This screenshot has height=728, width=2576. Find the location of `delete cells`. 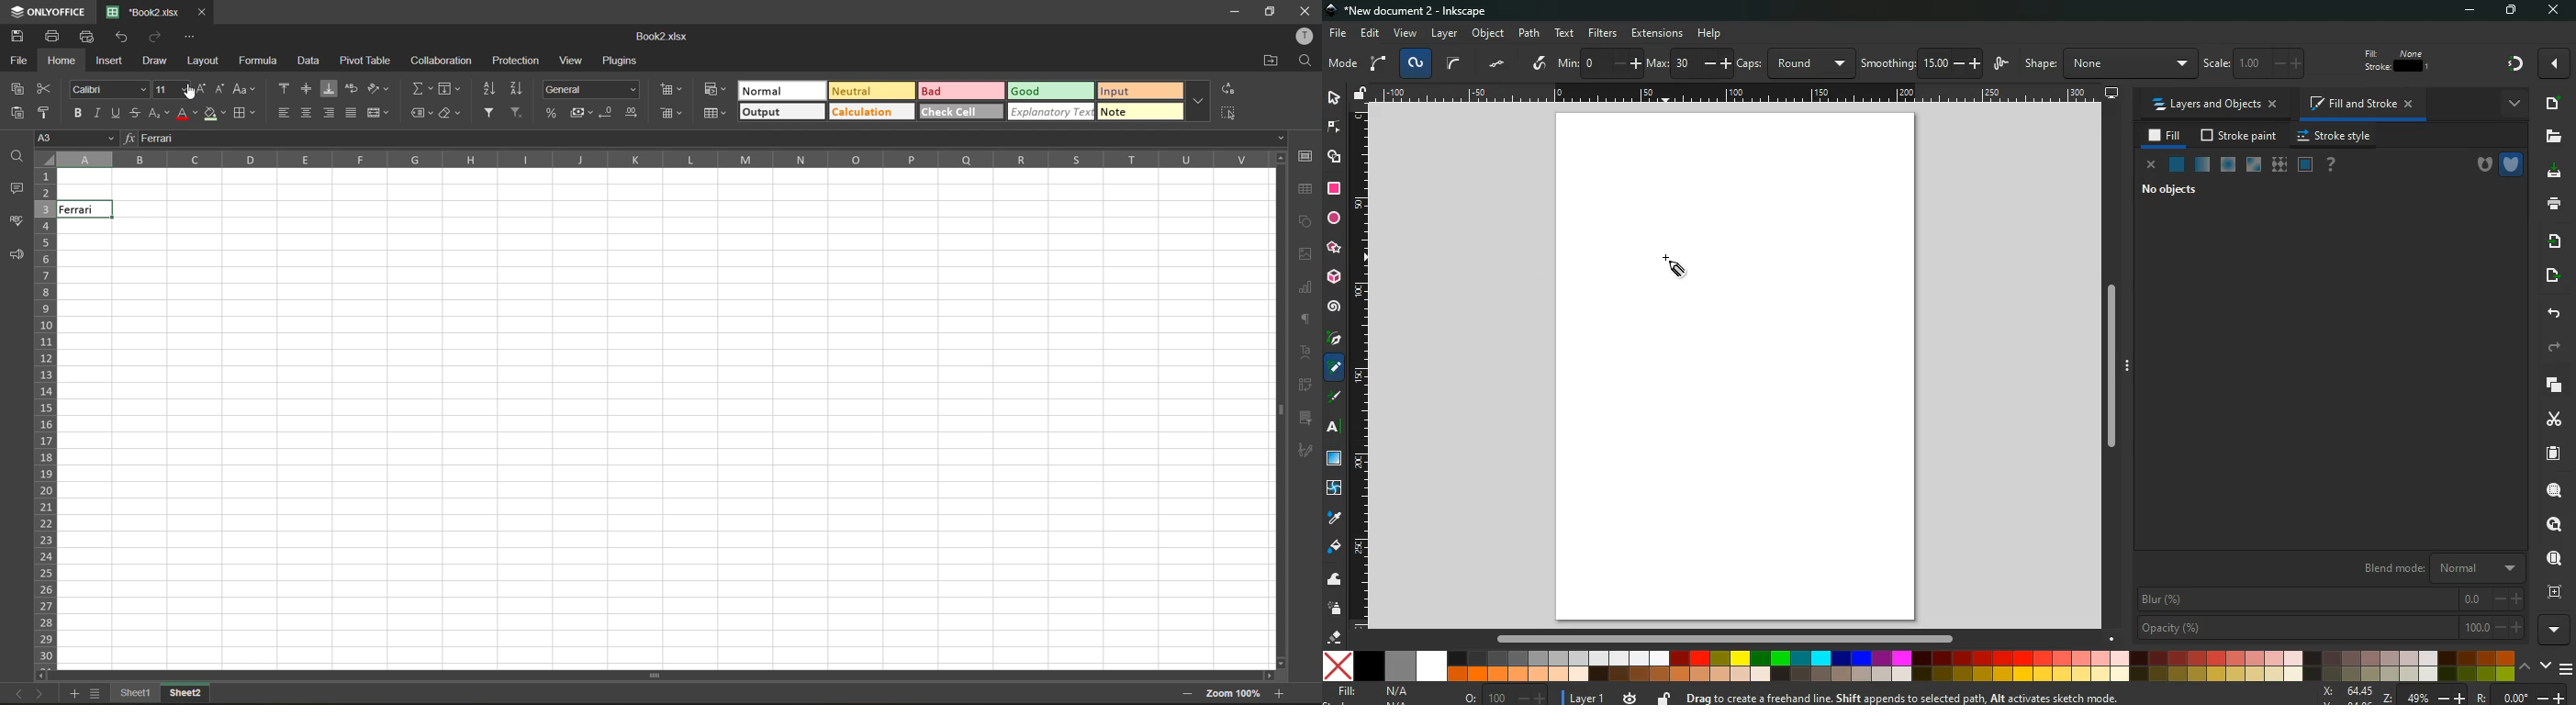

delete cells is located at coordinates (675, 114).